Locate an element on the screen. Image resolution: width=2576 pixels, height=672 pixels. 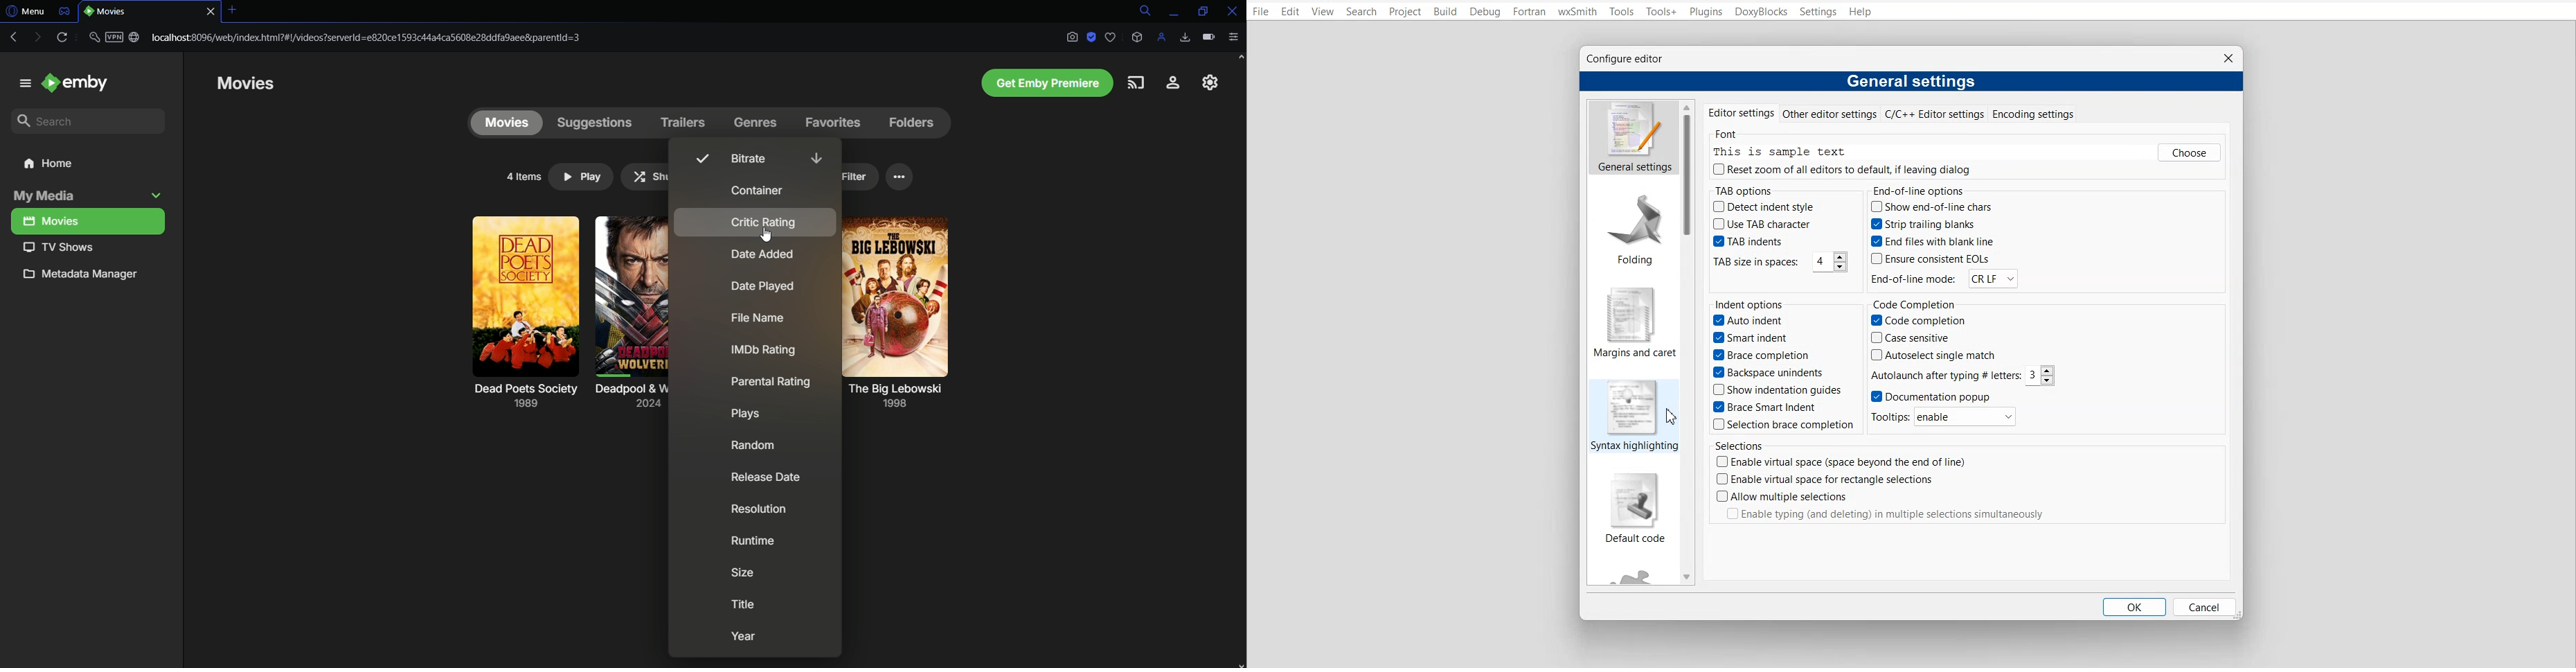
OK is located at coordinates (2134, 607).